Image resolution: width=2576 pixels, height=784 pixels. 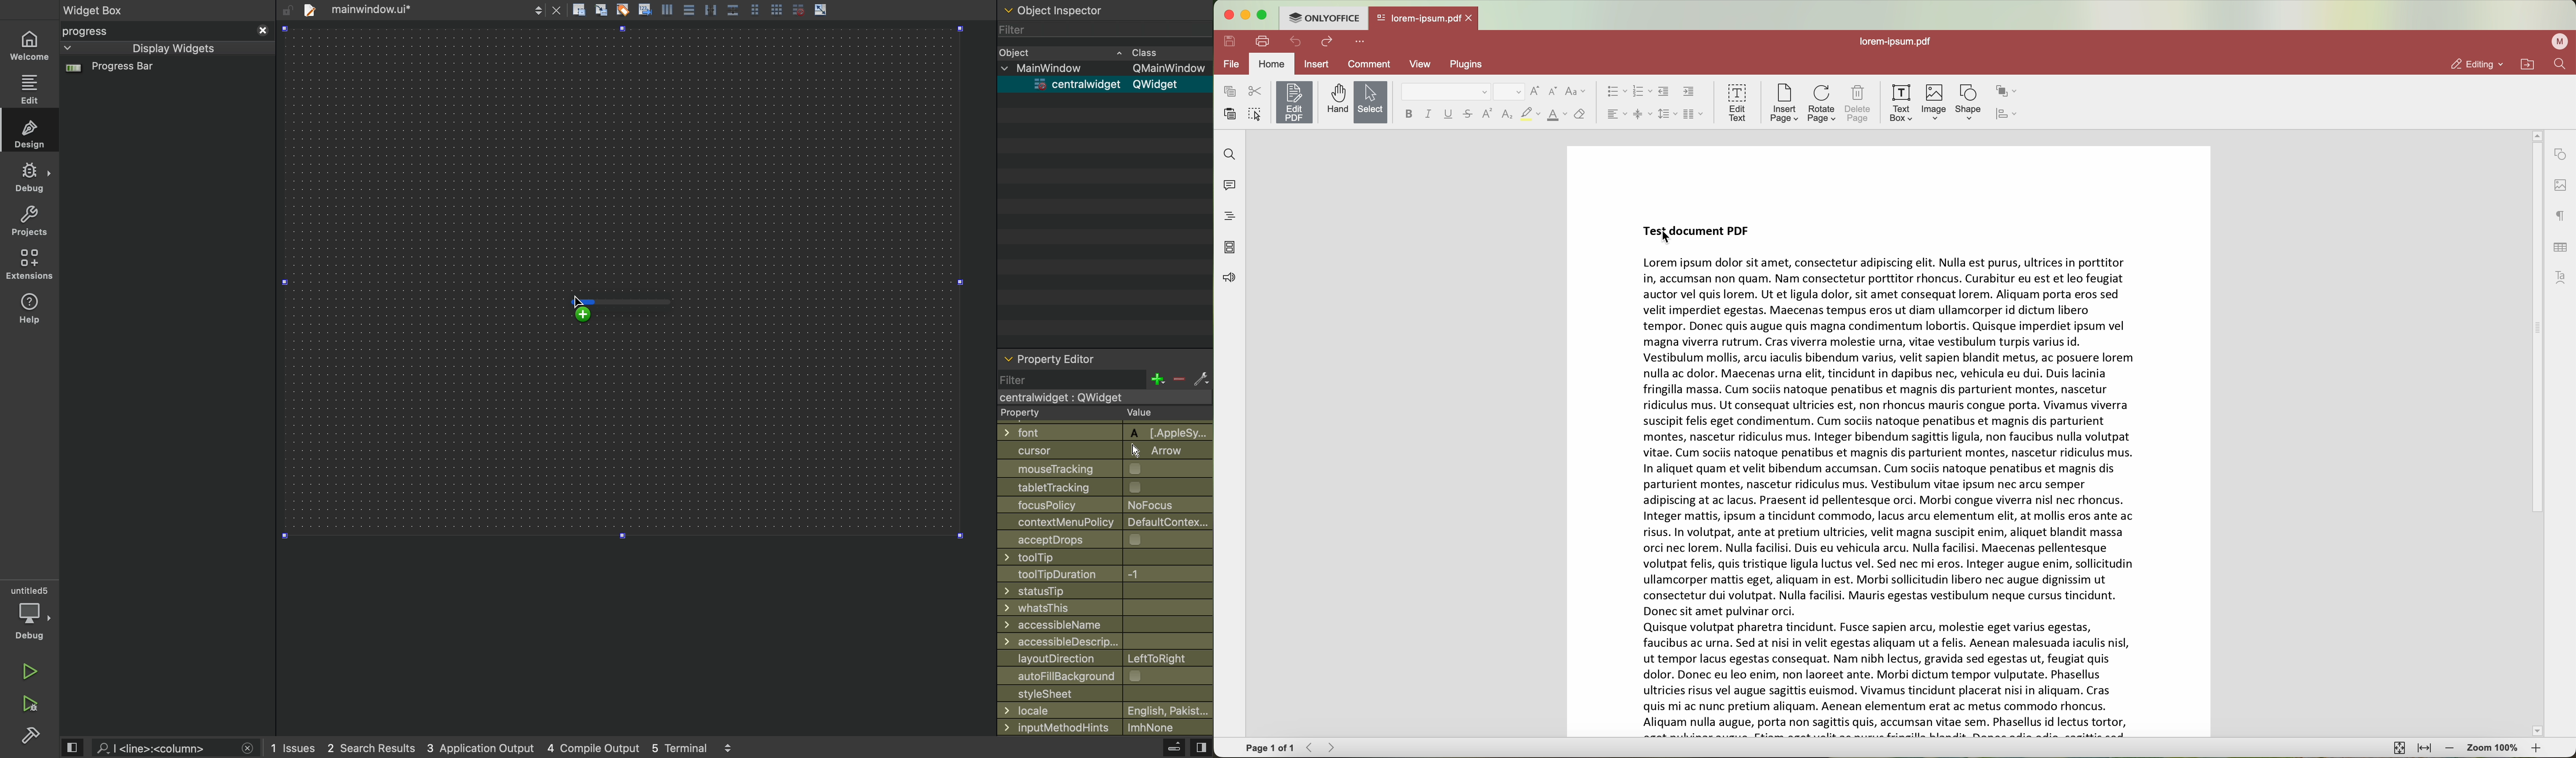 What do you see at coordinates (1105, 693) in the screenshot?
I see `stylesheet` at bounding box center [1105, 693].